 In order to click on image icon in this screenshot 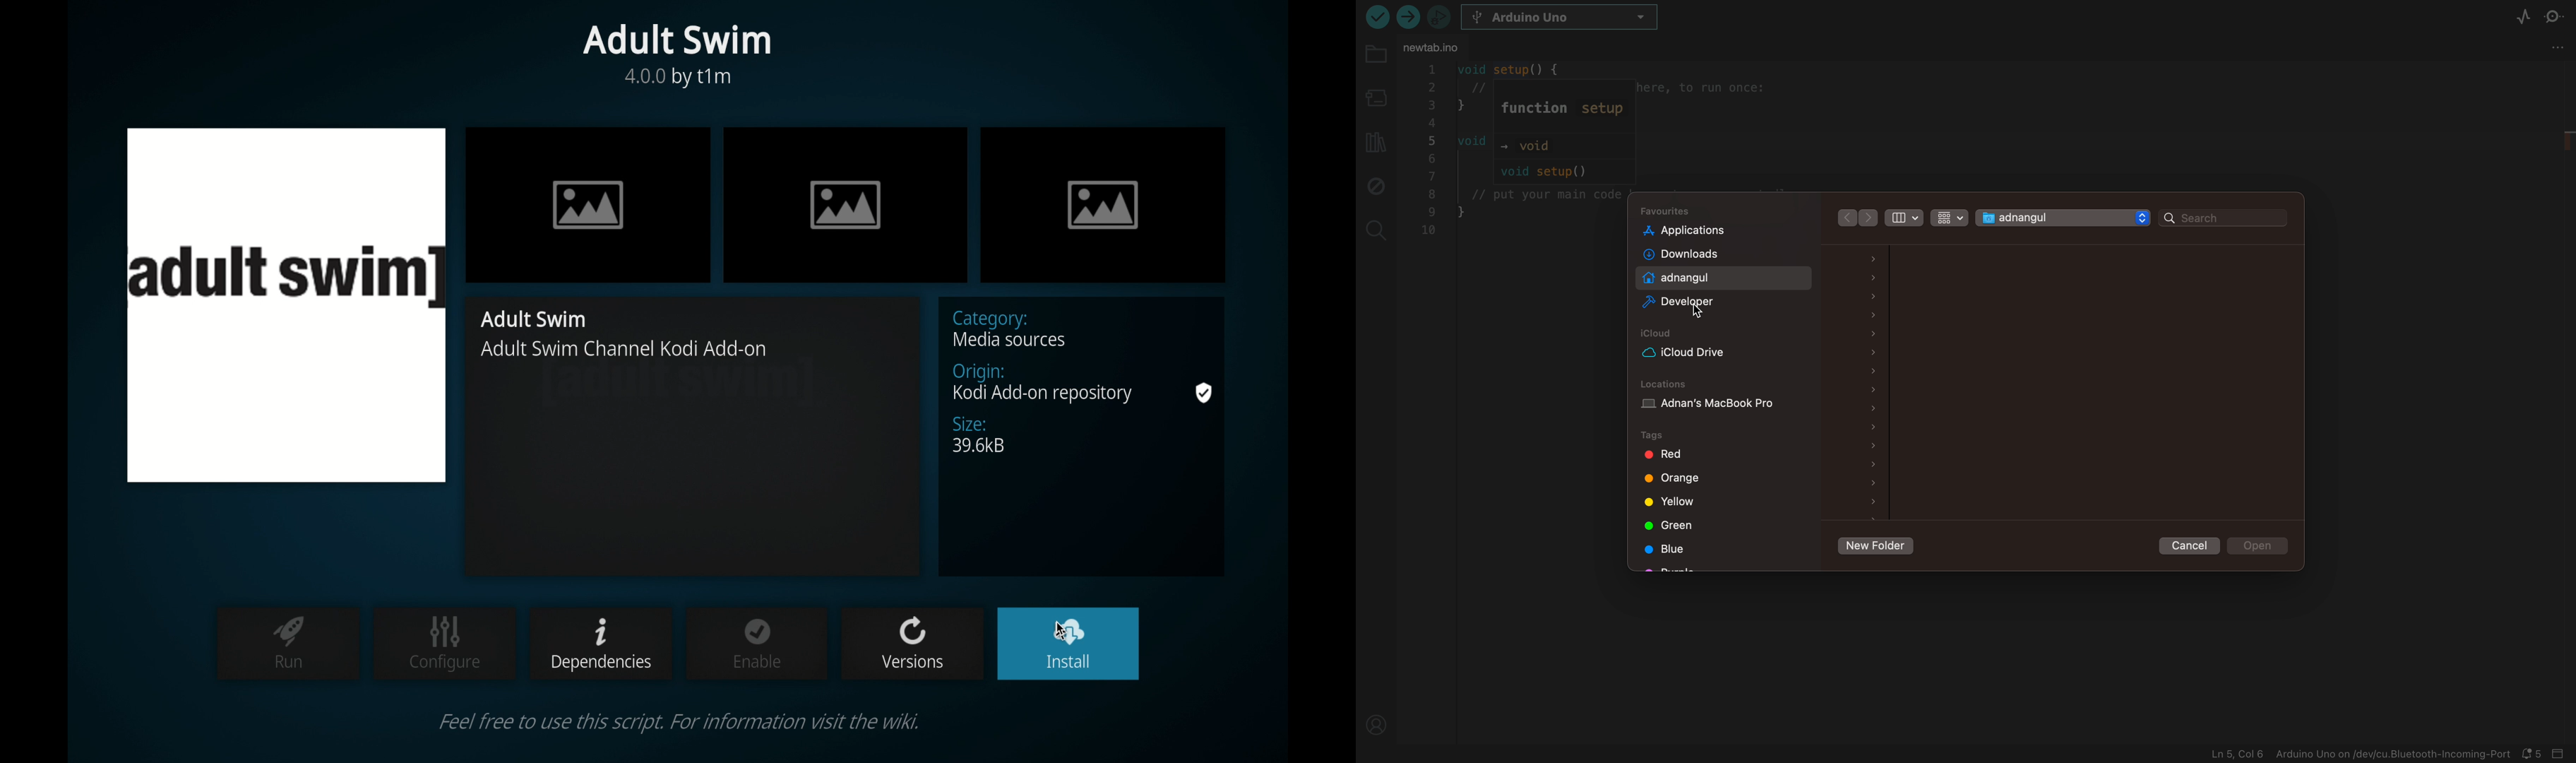, I will do `click(588, 205)`.